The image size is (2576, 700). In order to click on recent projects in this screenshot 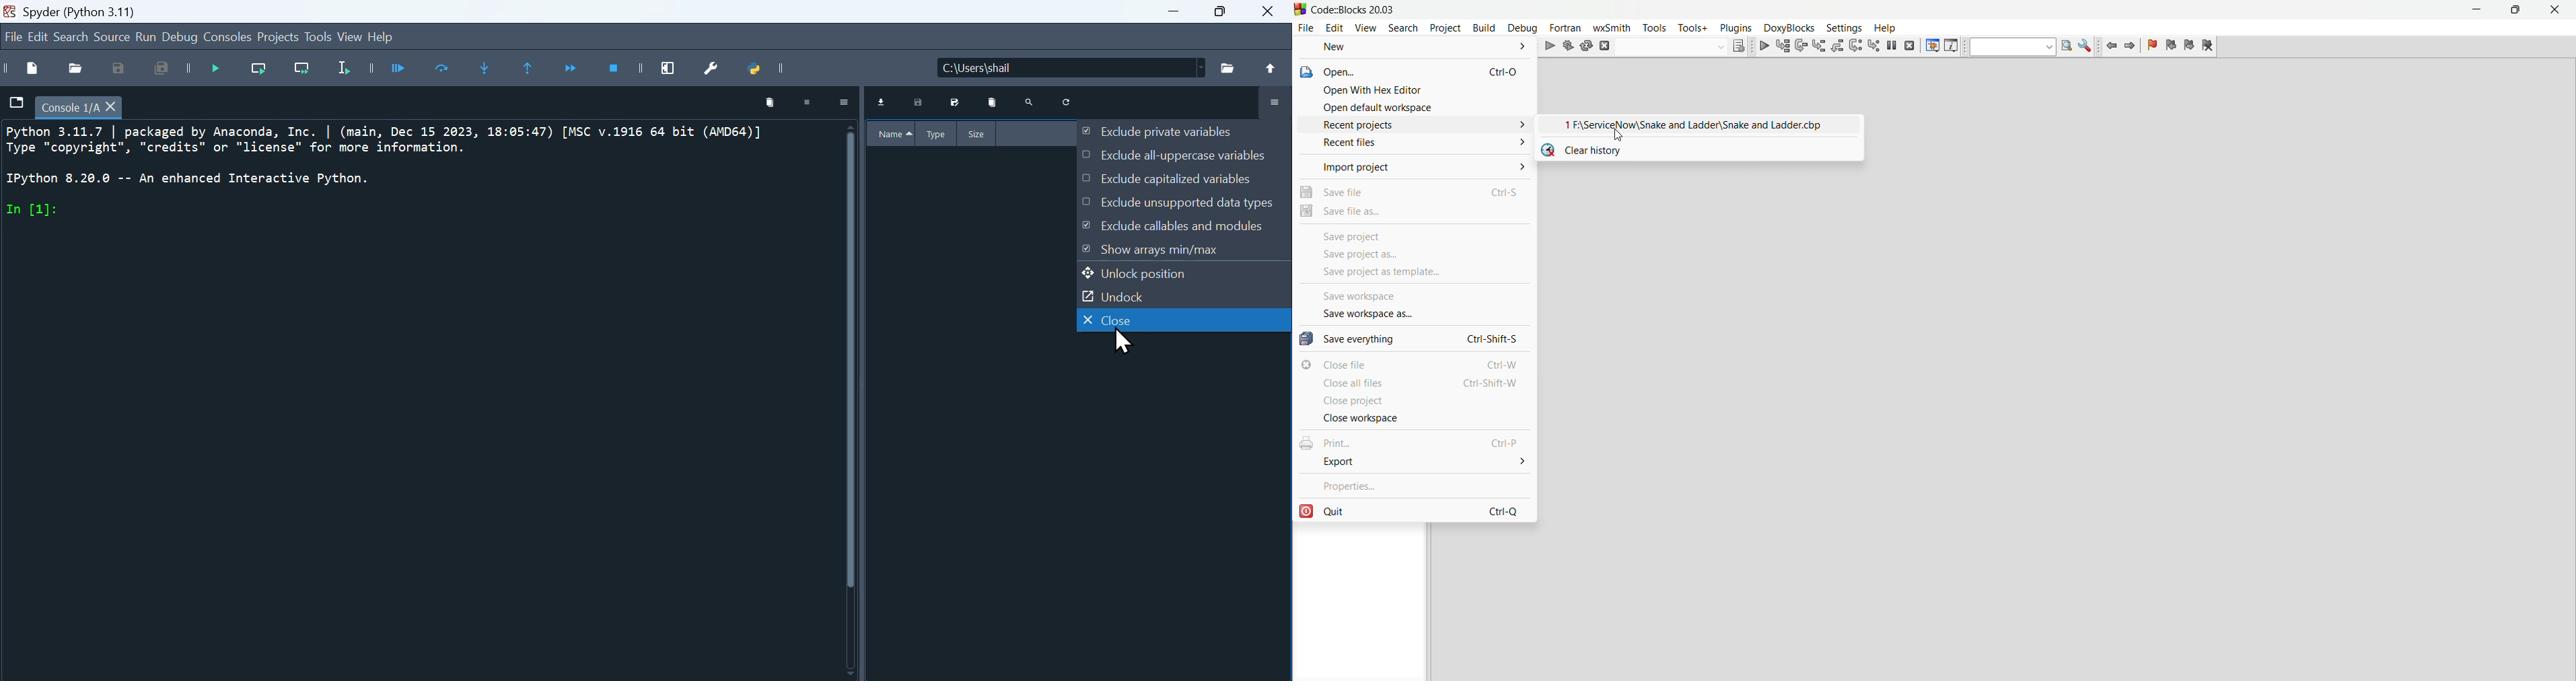, I will do `click(1414, 126)`.